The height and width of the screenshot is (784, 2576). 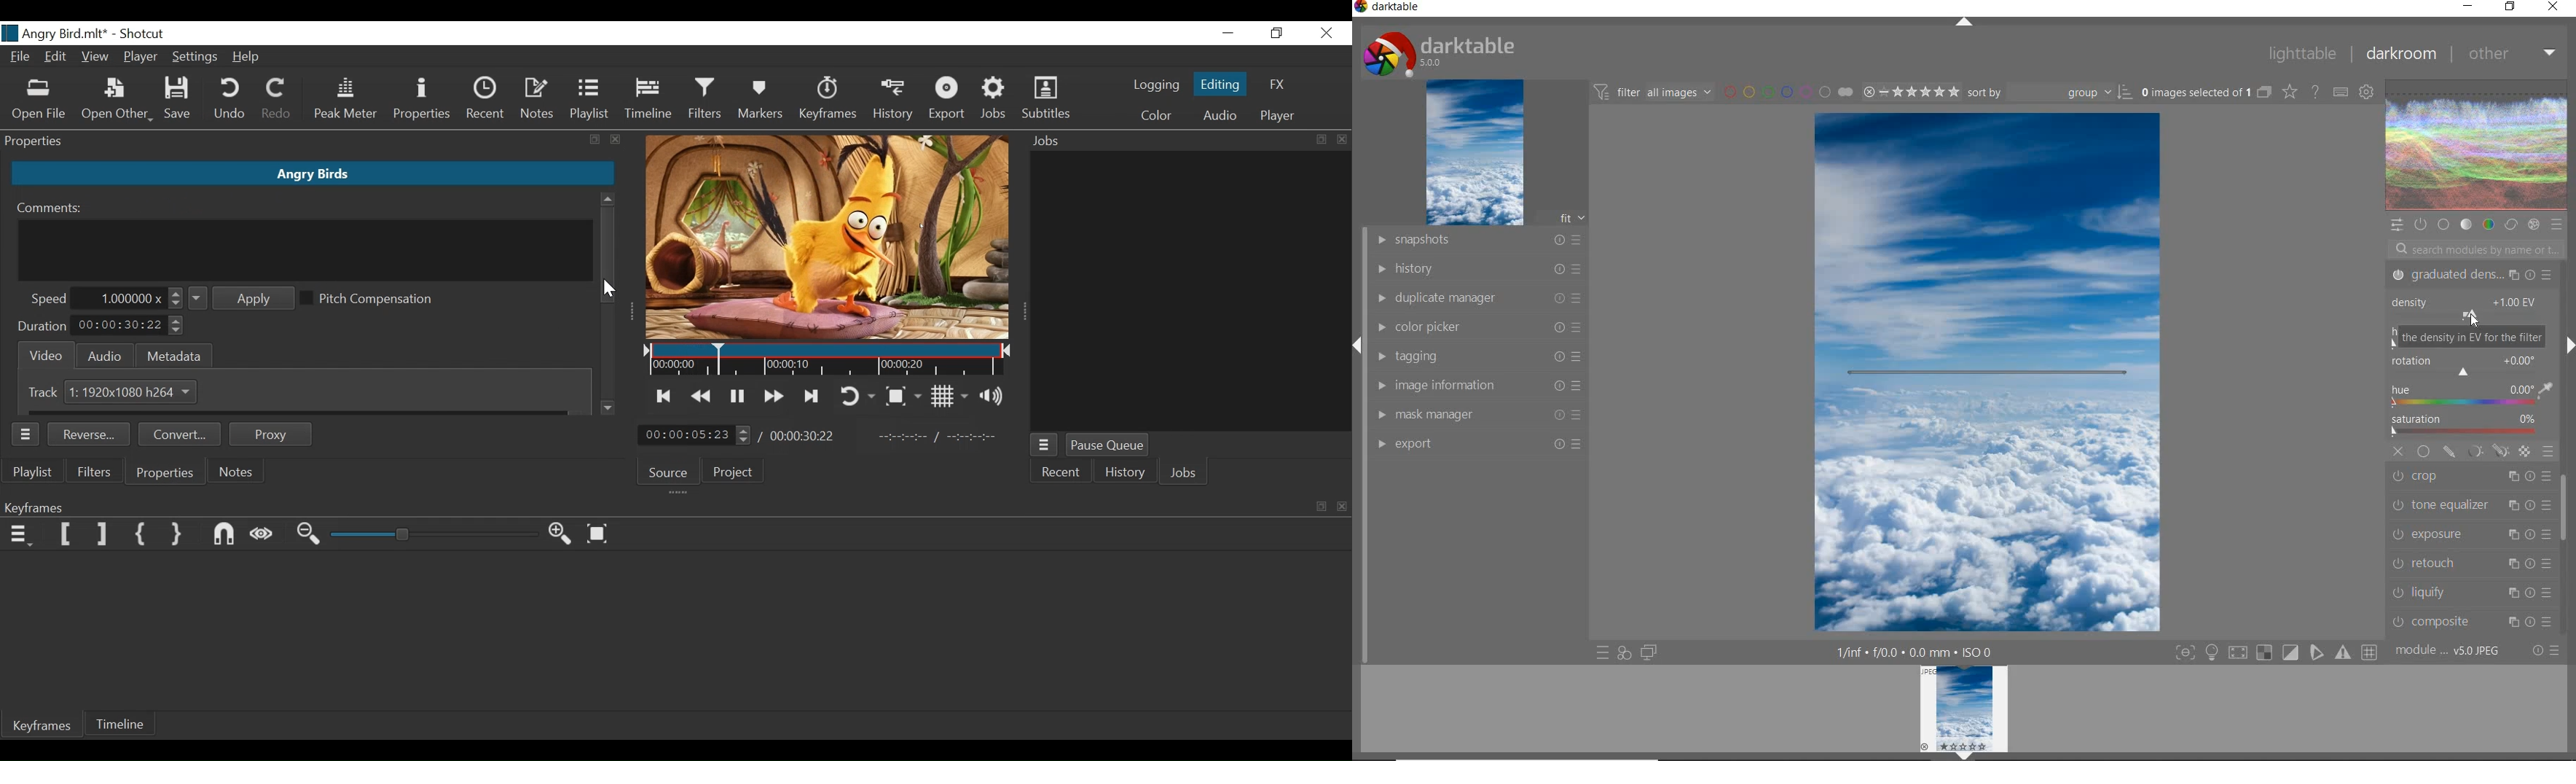 I want to click on Timeline, so click(x=647, y=101).